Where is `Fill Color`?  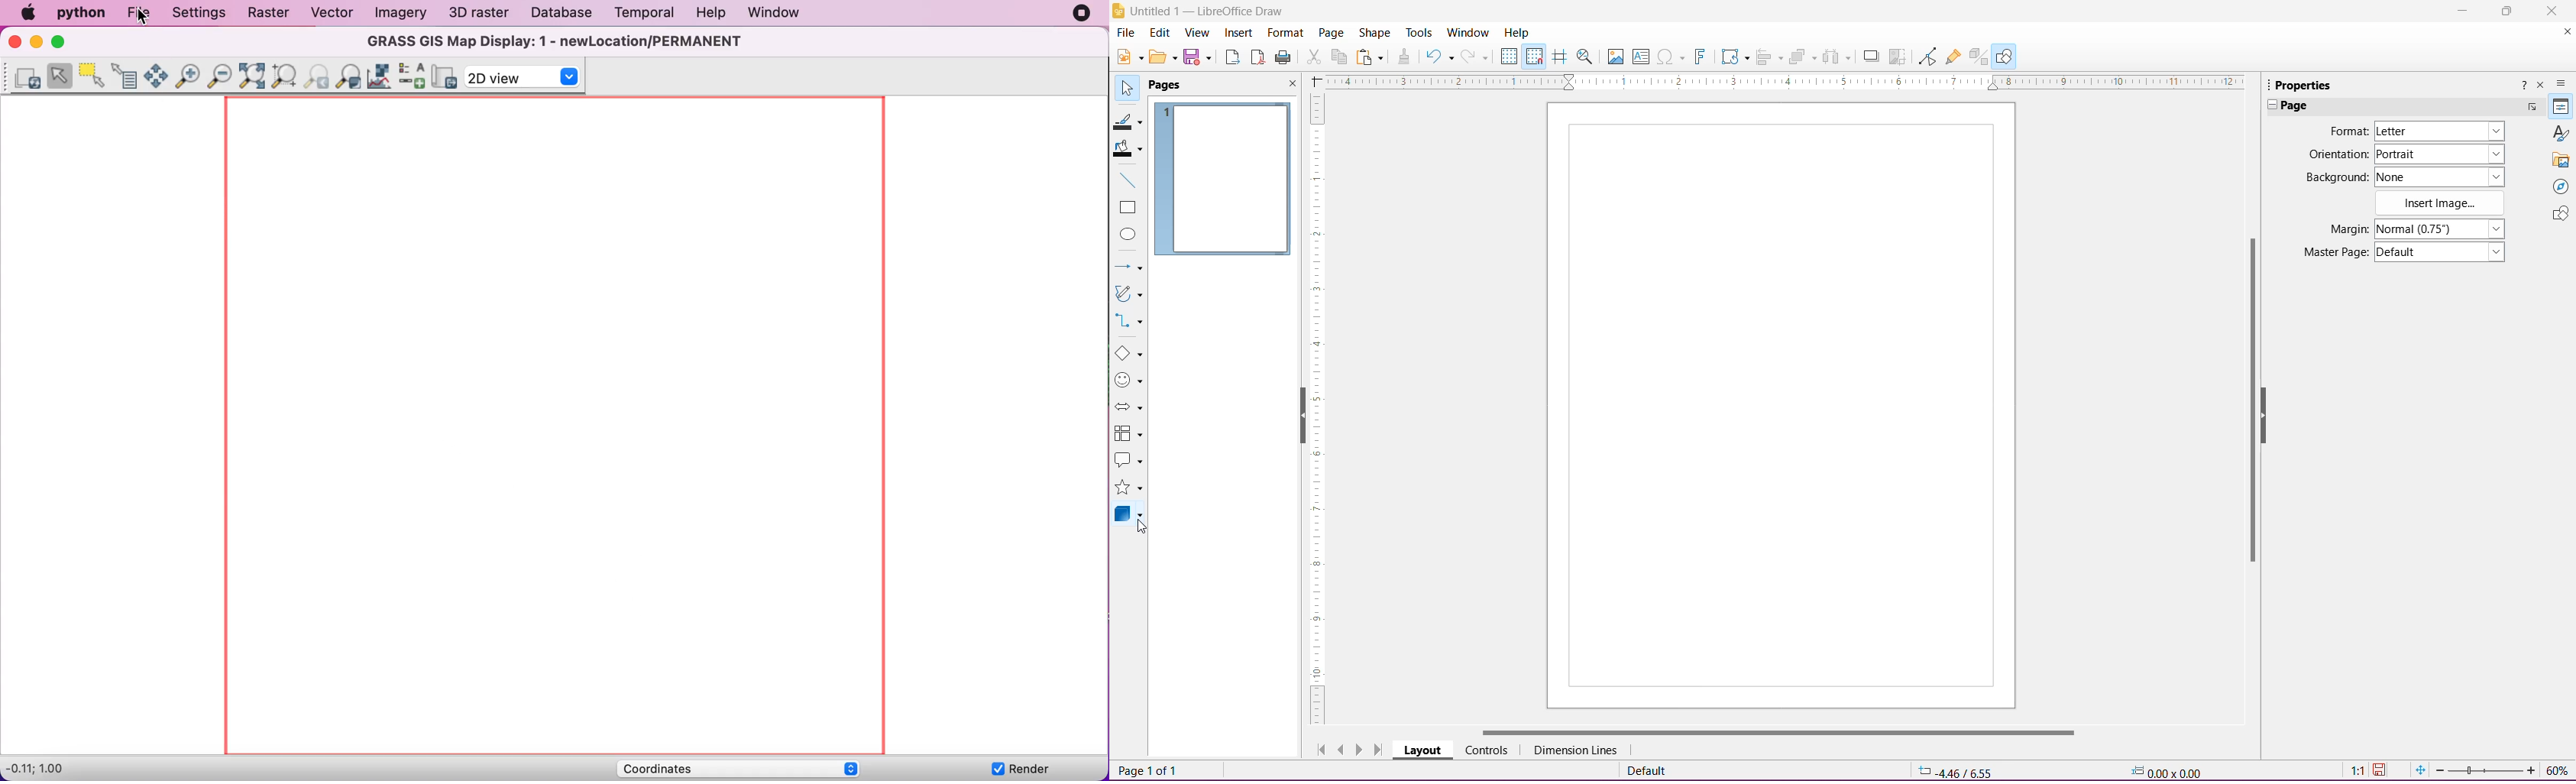 Fill Color is located at coordinates (1128, 149).